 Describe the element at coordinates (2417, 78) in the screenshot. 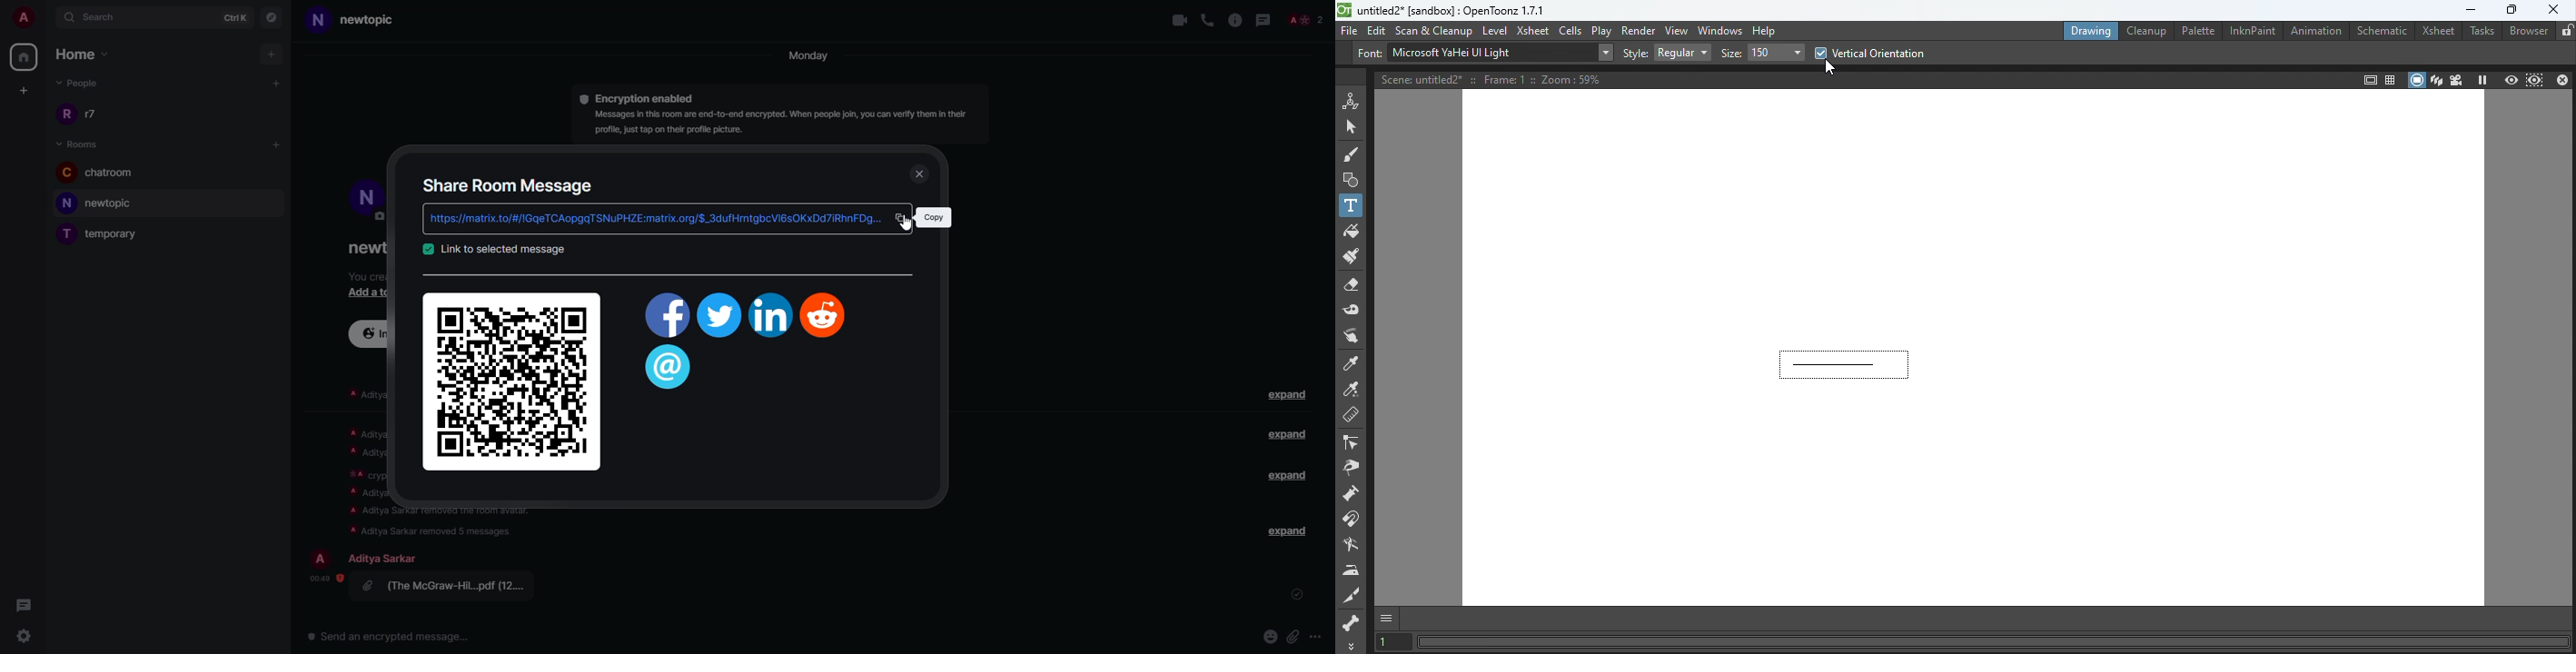

I see `Camera stand view` at that location.